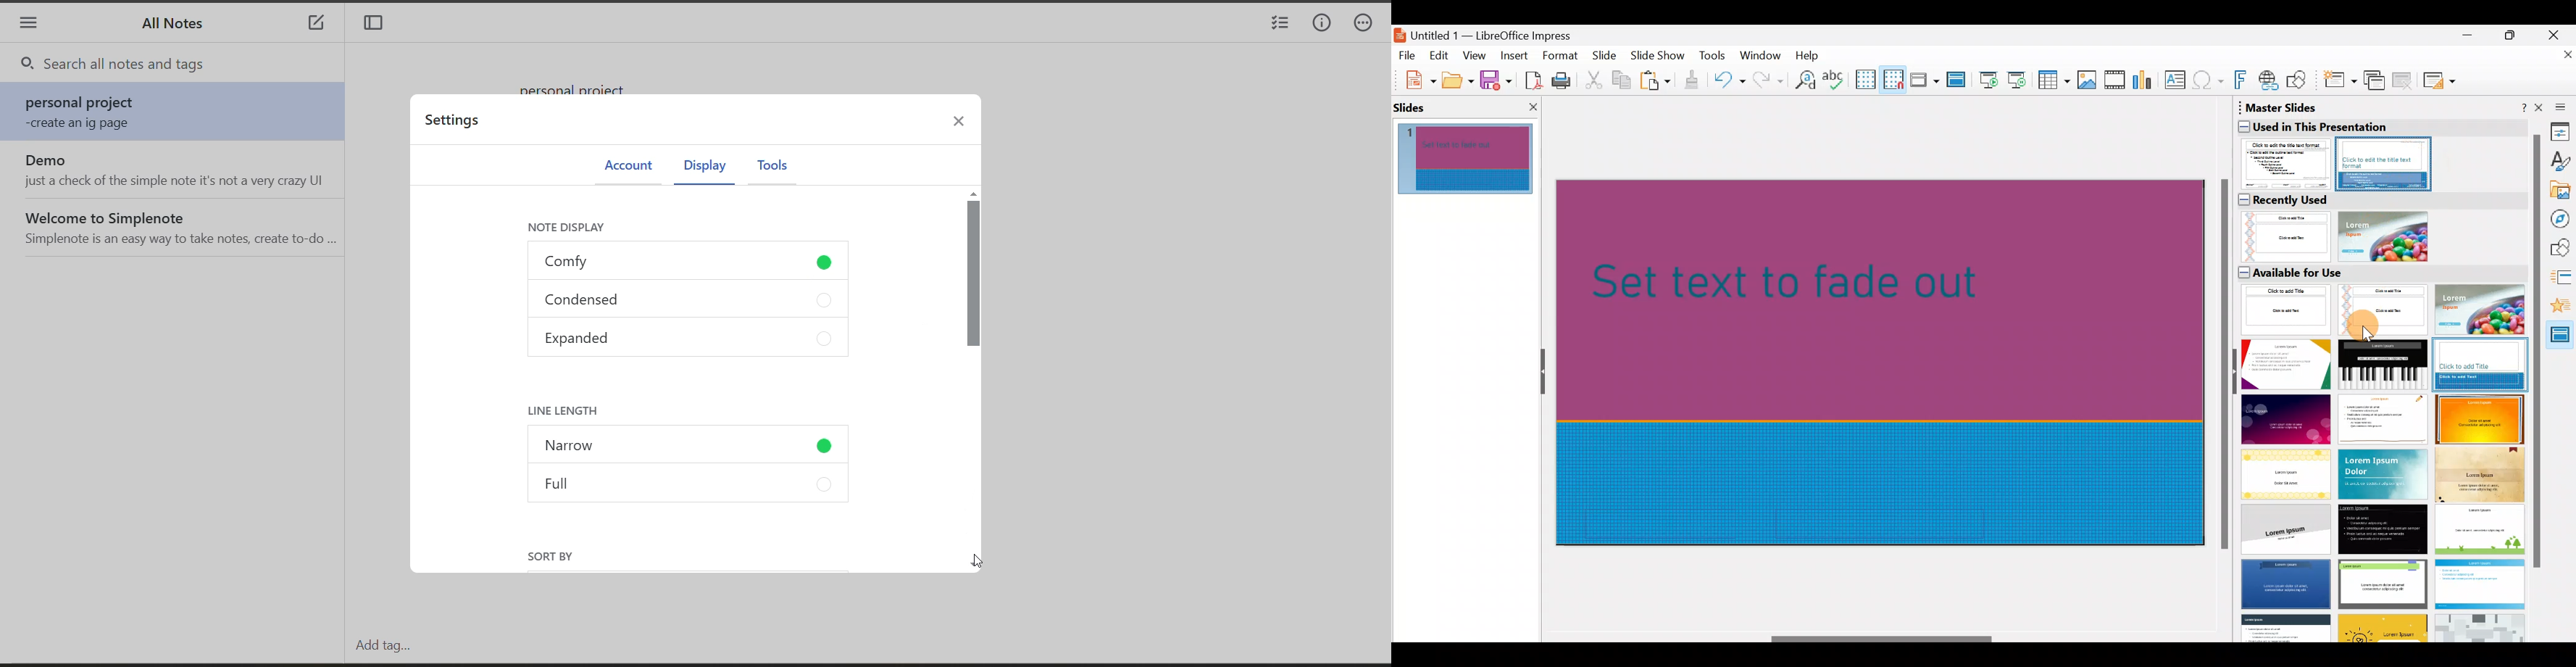 Image resolution: width=2576 pixels, height=672 pixels. What do you see at coordinates (1713, 57) in the screenshot?
I see `Tools` at bounding box center [1713, 57].